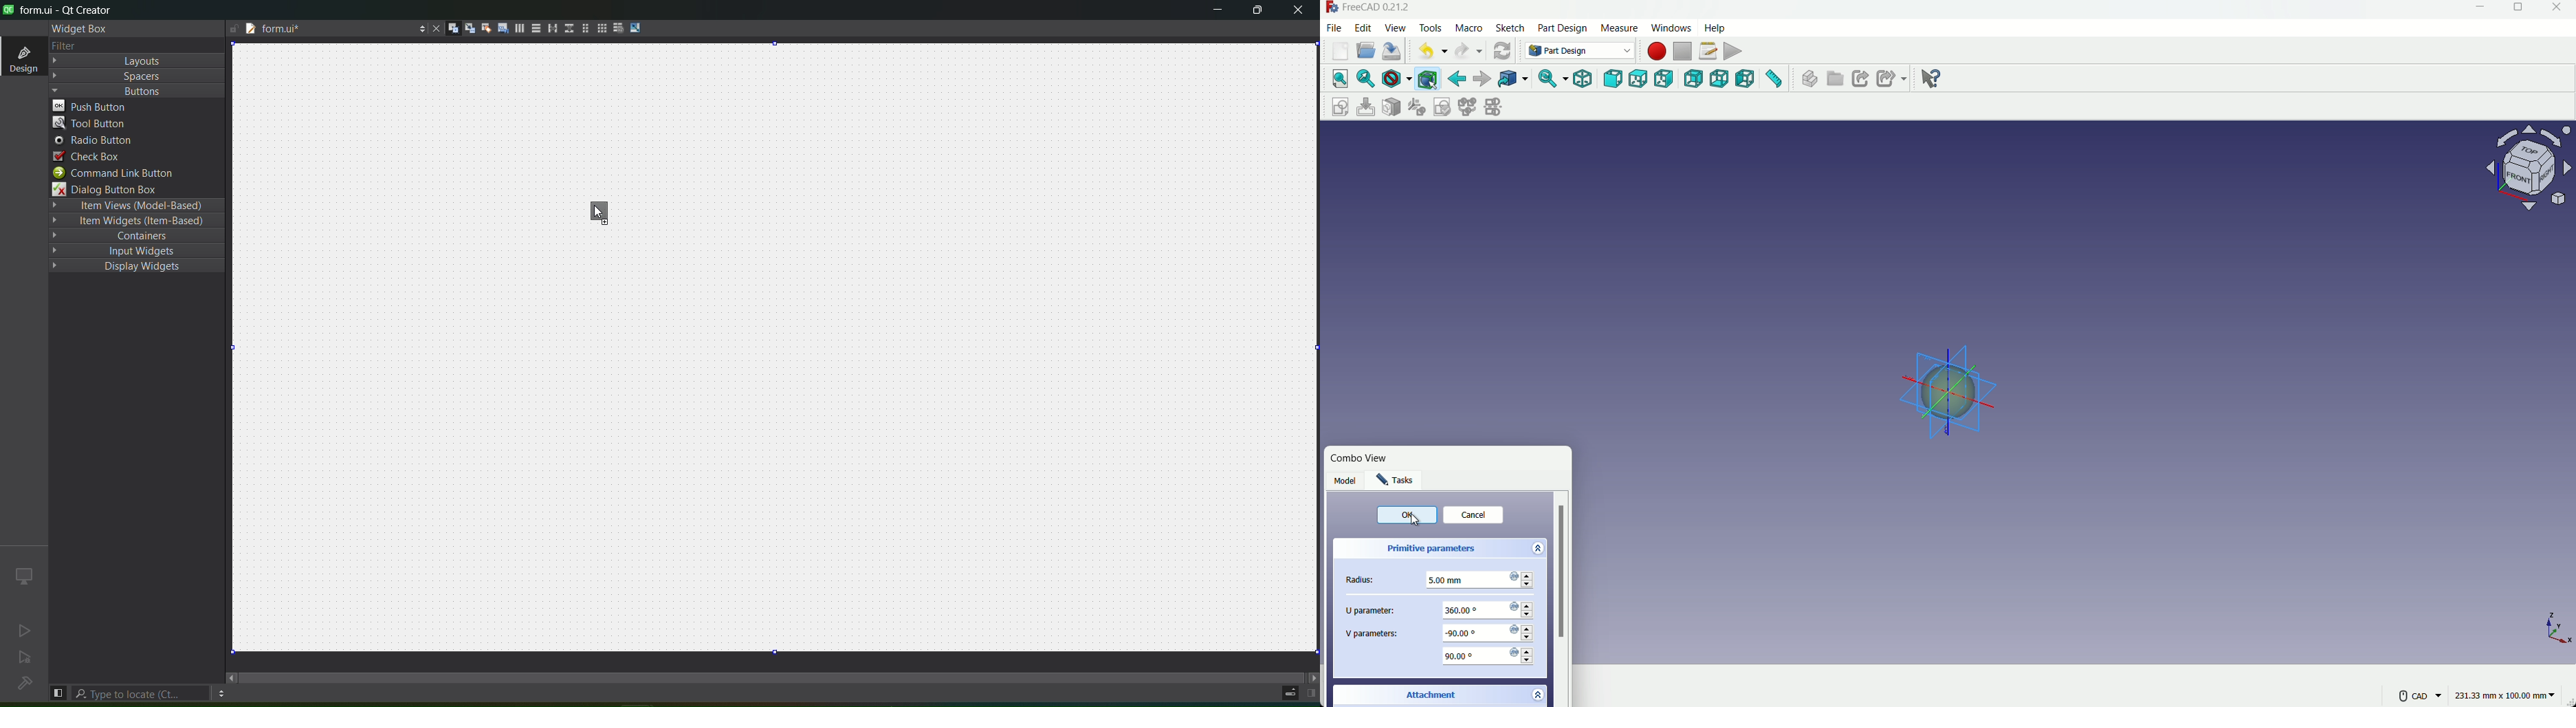  What do you see at coordinates (1489, 632) in the screenshot?
I see `v parameter` at bounding box center [1489, 632].